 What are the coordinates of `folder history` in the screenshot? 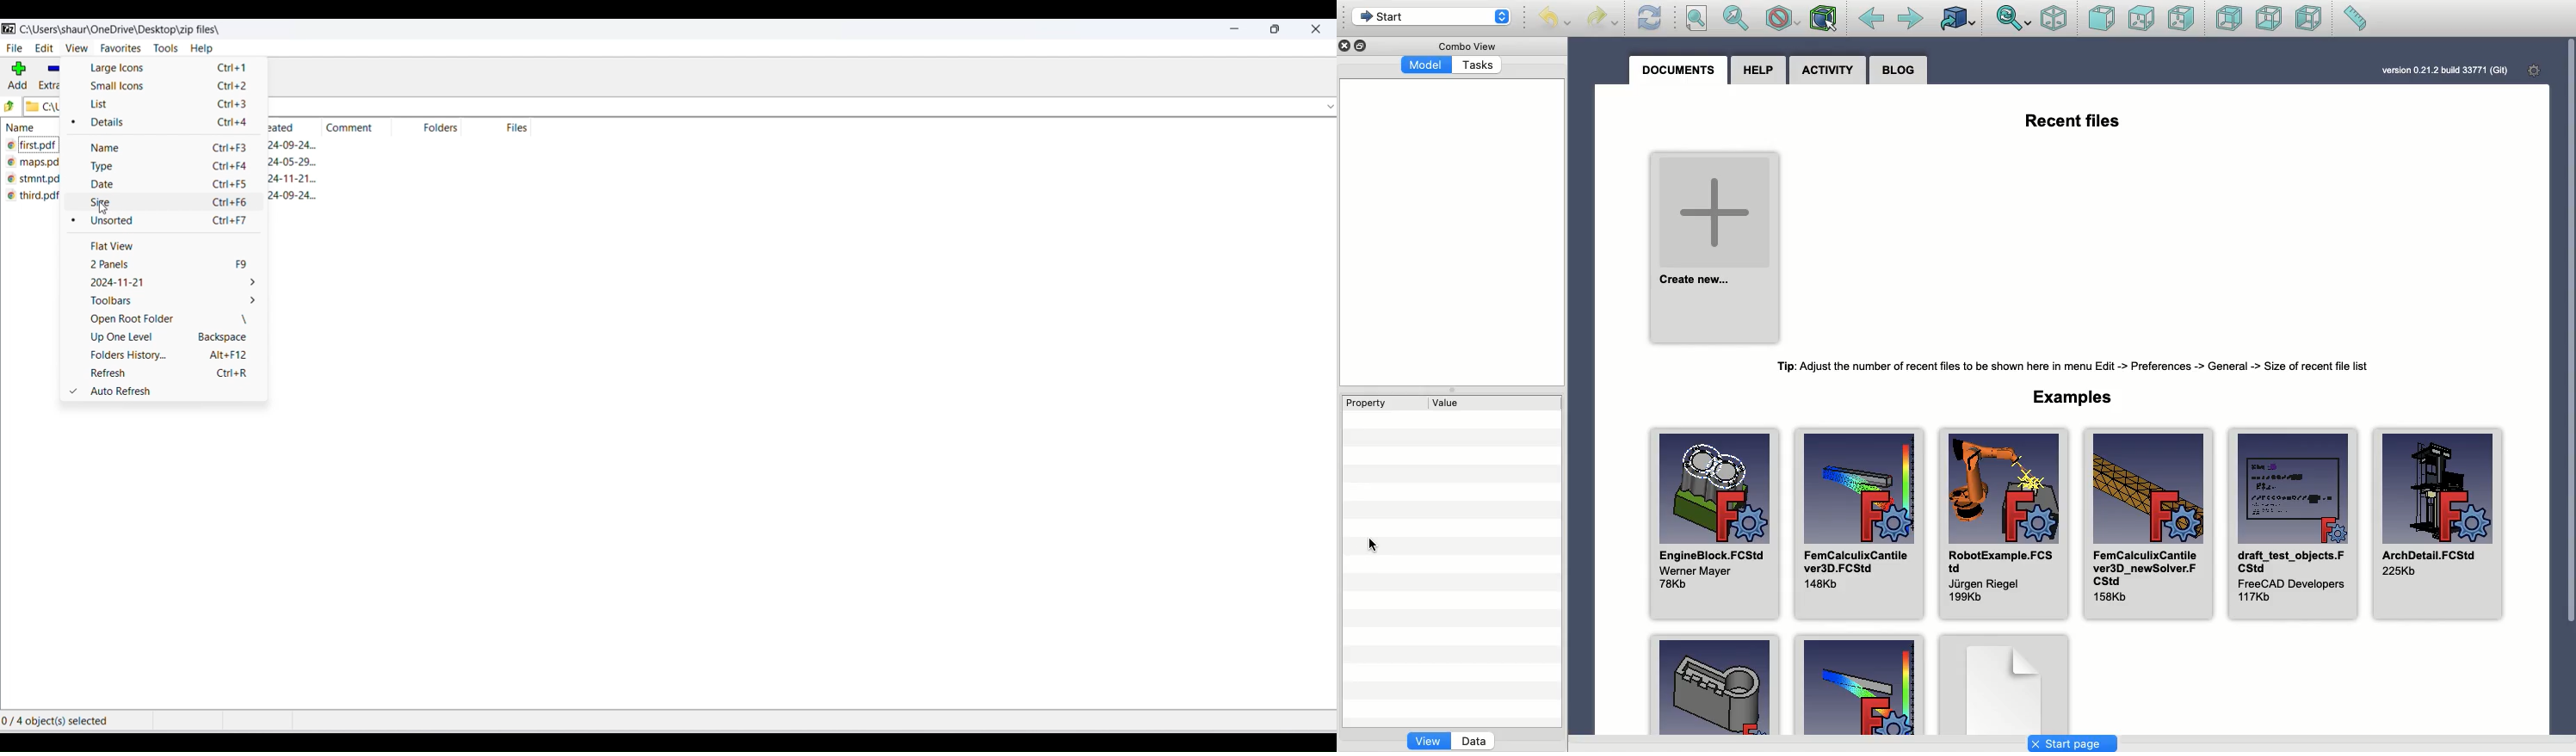 It's located at (172, 356).